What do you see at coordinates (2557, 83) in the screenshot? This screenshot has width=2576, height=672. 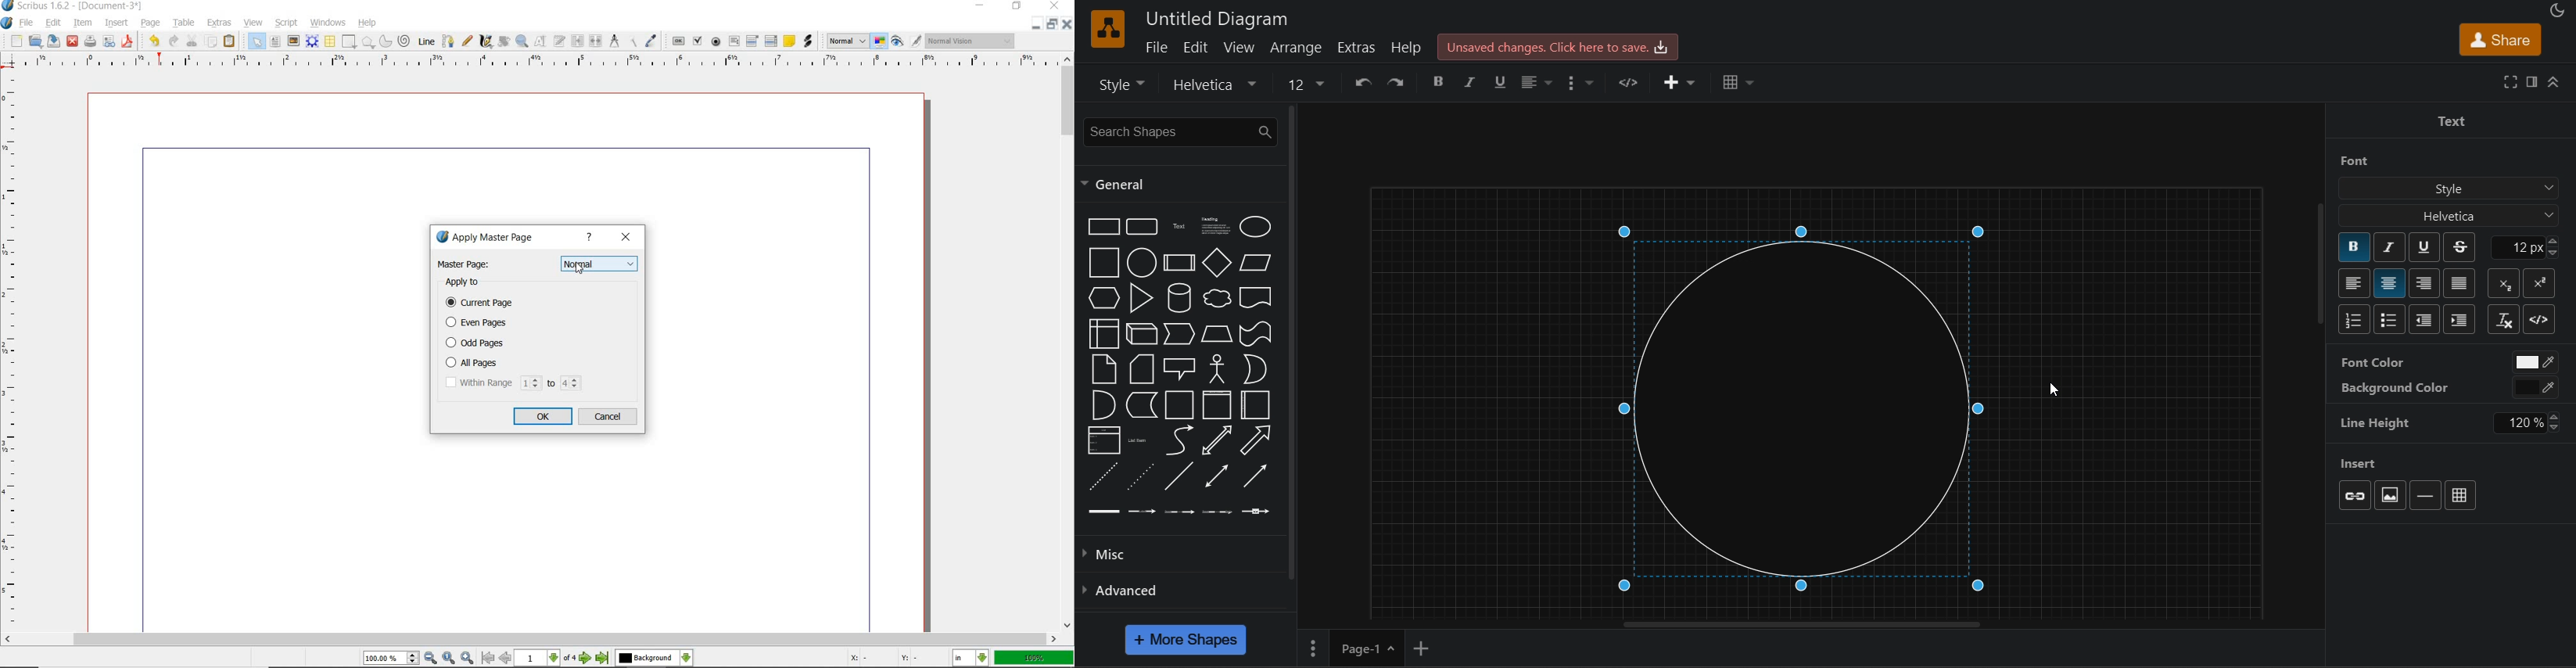 I see `collapase/expand` at bounding box center [2557, 83].